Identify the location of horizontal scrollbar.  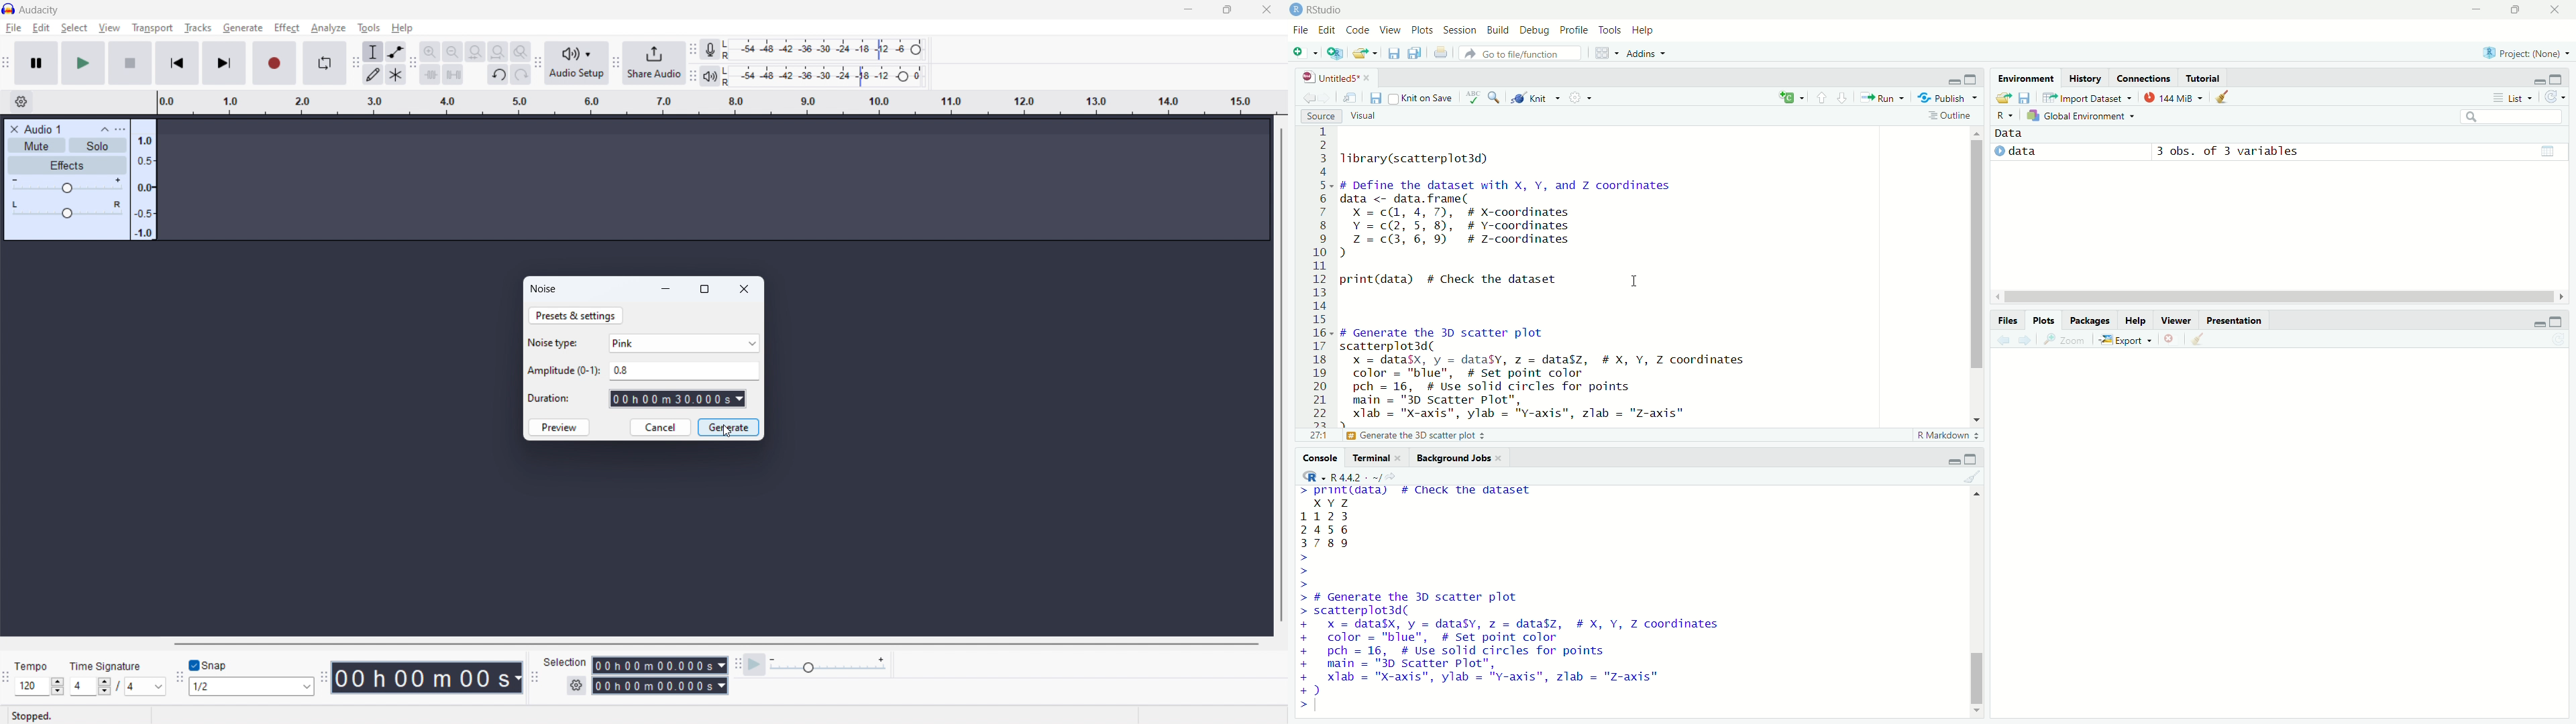
(714, 644).